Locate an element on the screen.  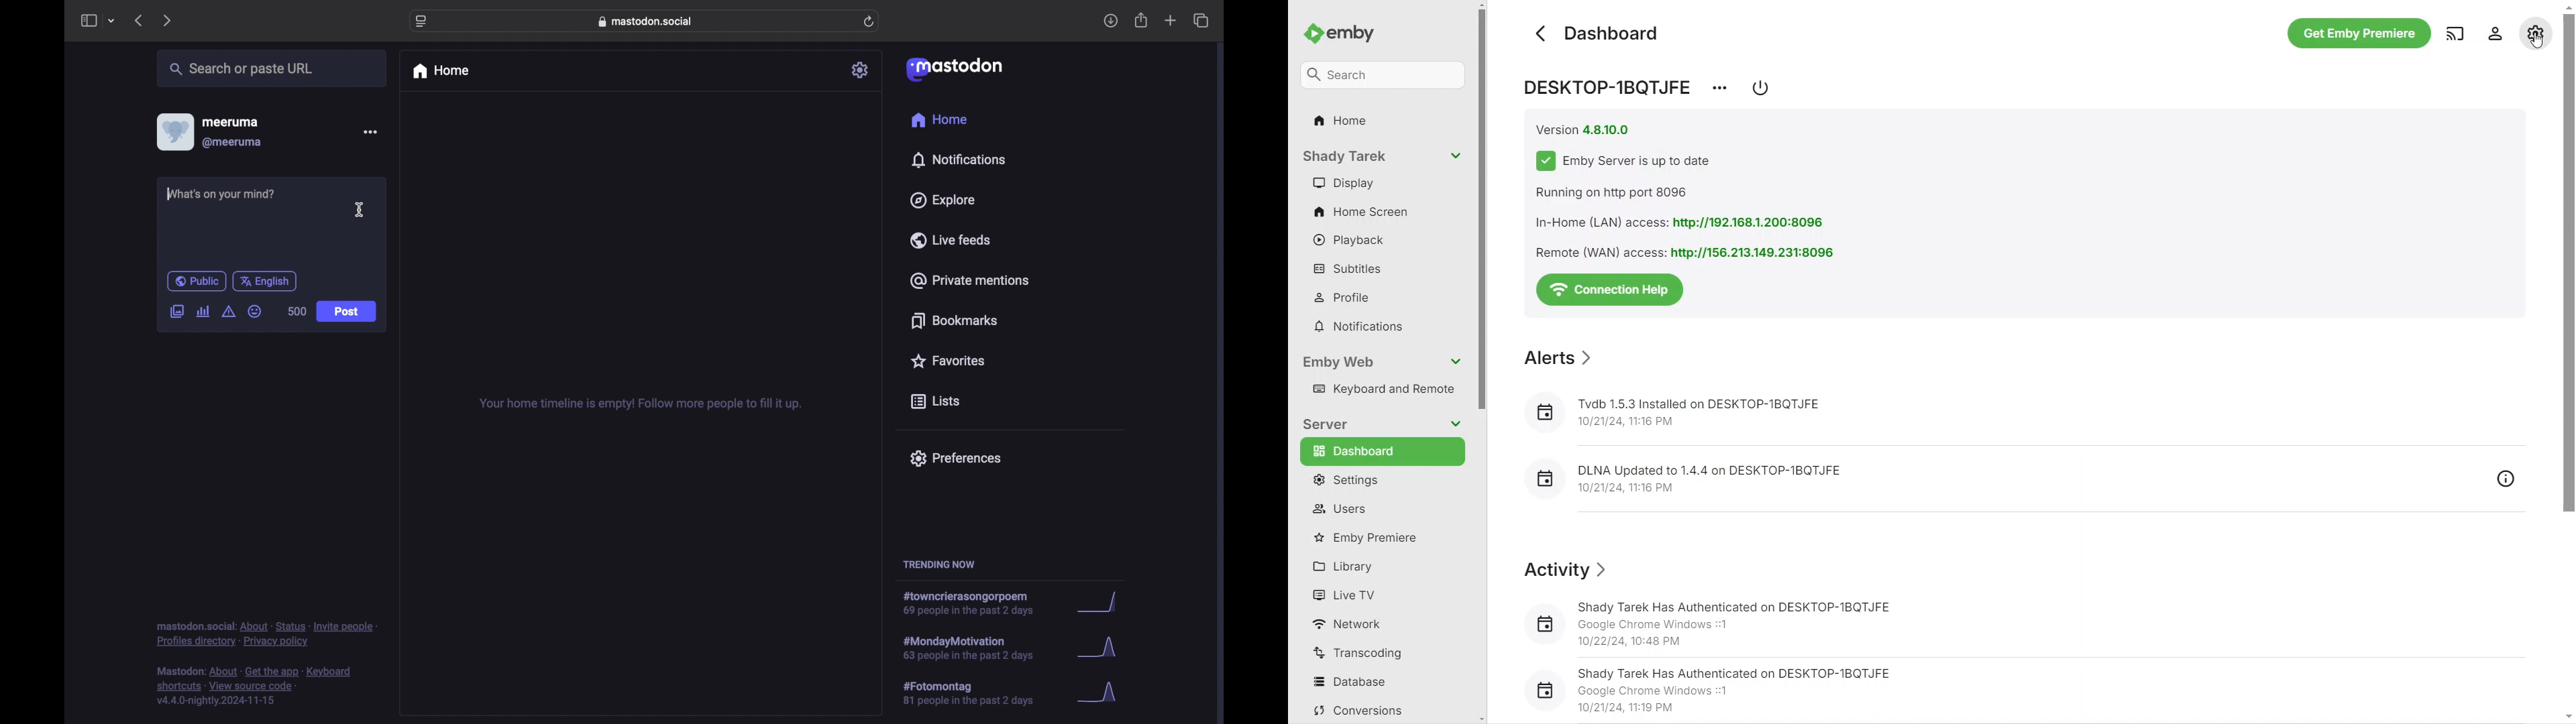
previous is located at coordinates (138, 20).